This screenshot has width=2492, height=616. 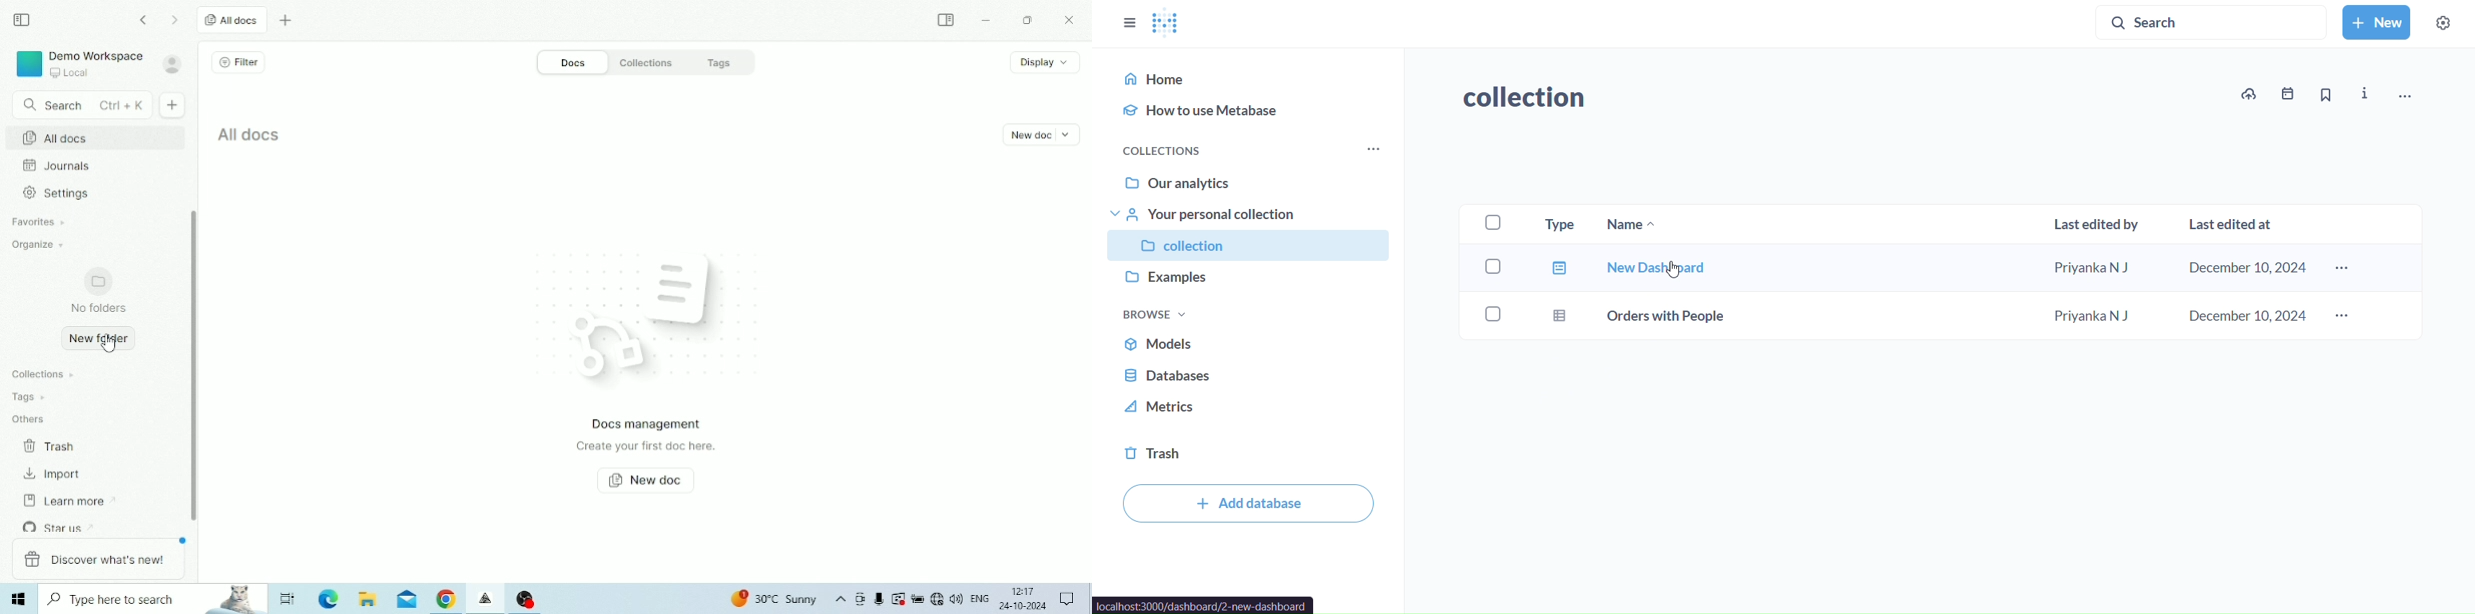 I want to click on Type here to search, so click(x=154, y=599).